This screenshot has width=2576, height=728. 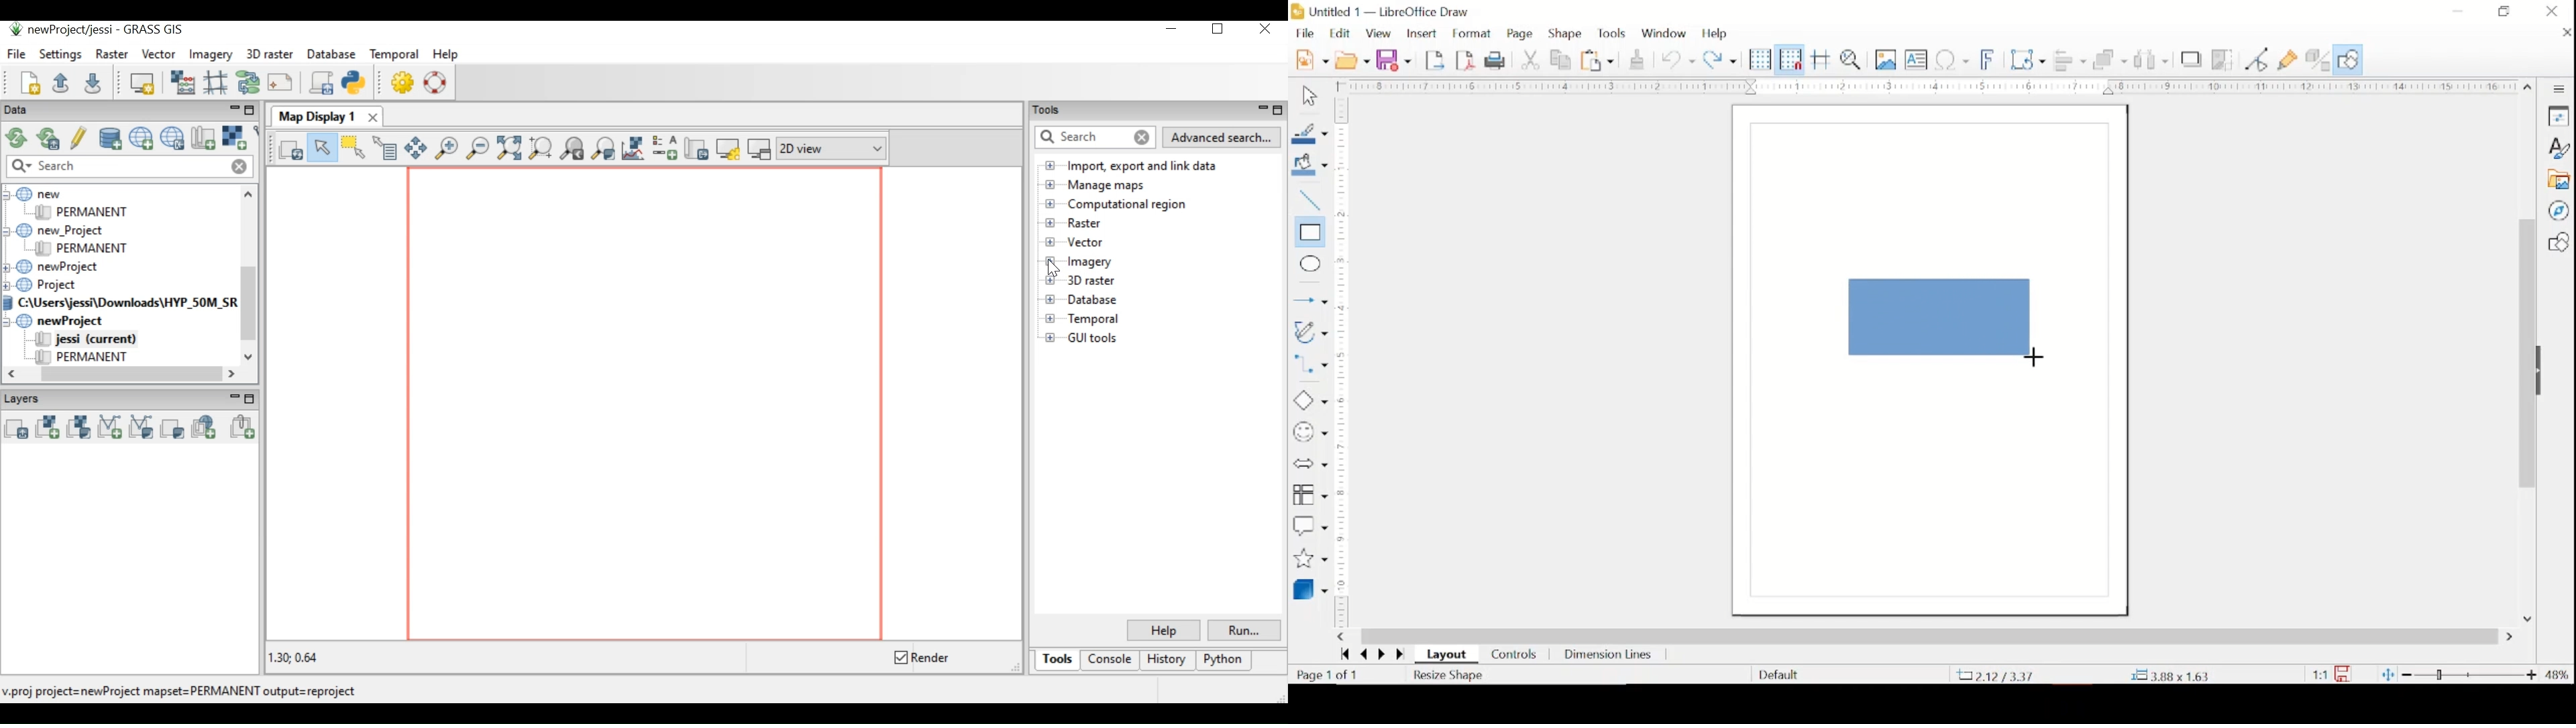 I want to click on export directly as pdf, so click(x=1466, y=60).